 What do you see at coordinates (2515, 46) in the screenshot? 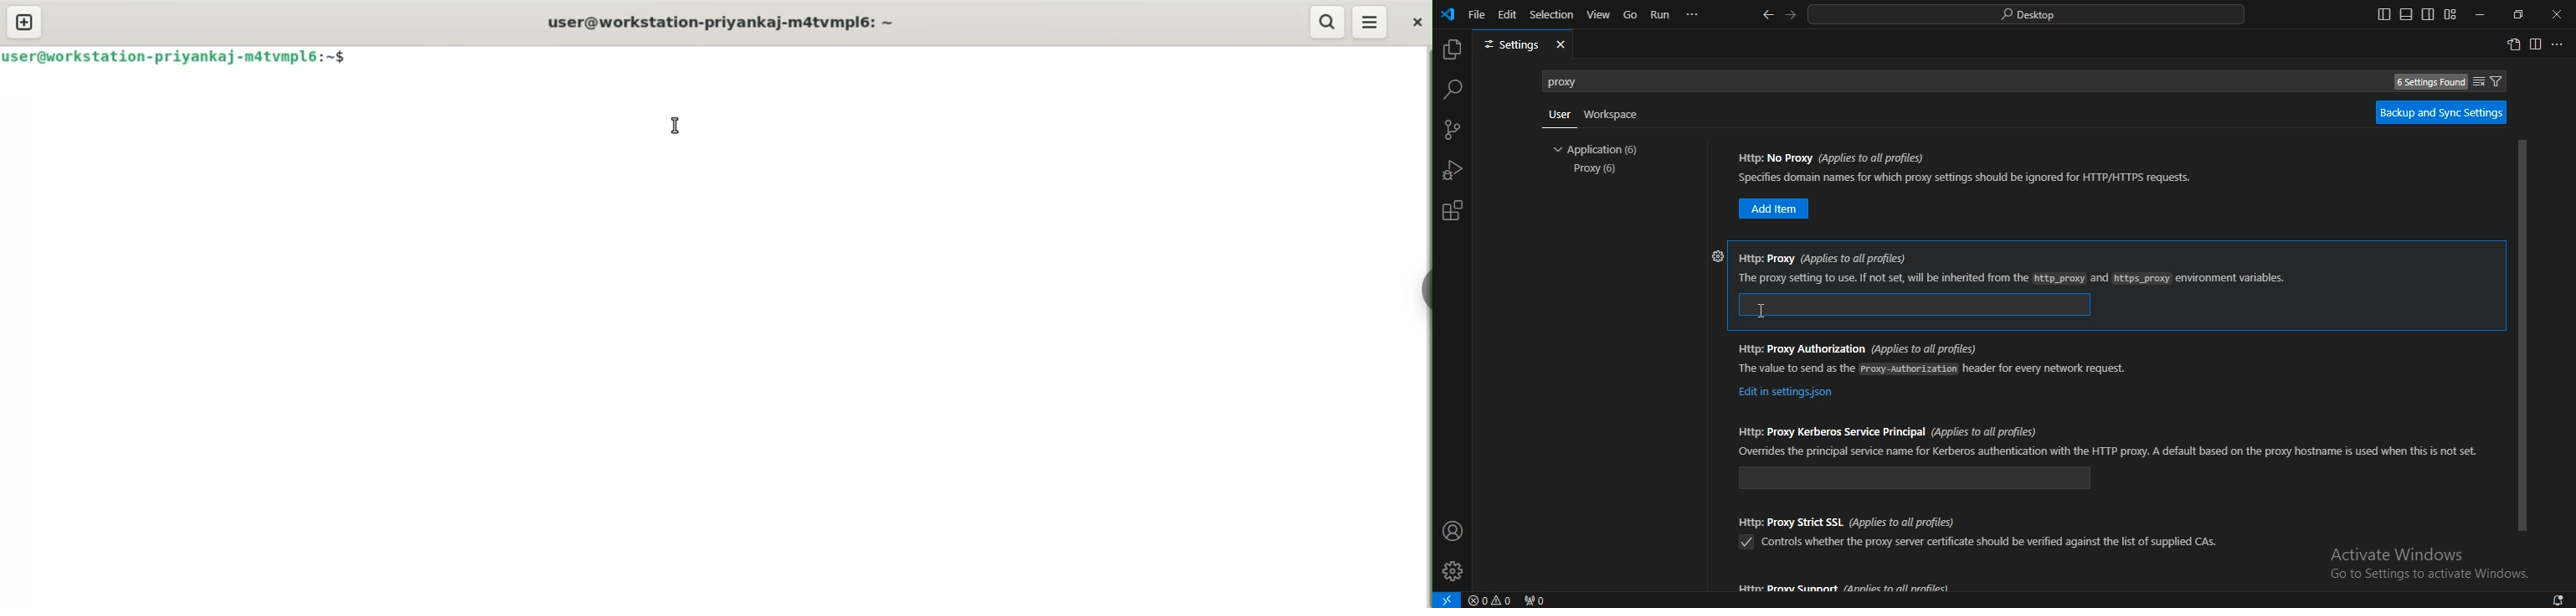
I see `open settings` at bounding box center [2515, 46].